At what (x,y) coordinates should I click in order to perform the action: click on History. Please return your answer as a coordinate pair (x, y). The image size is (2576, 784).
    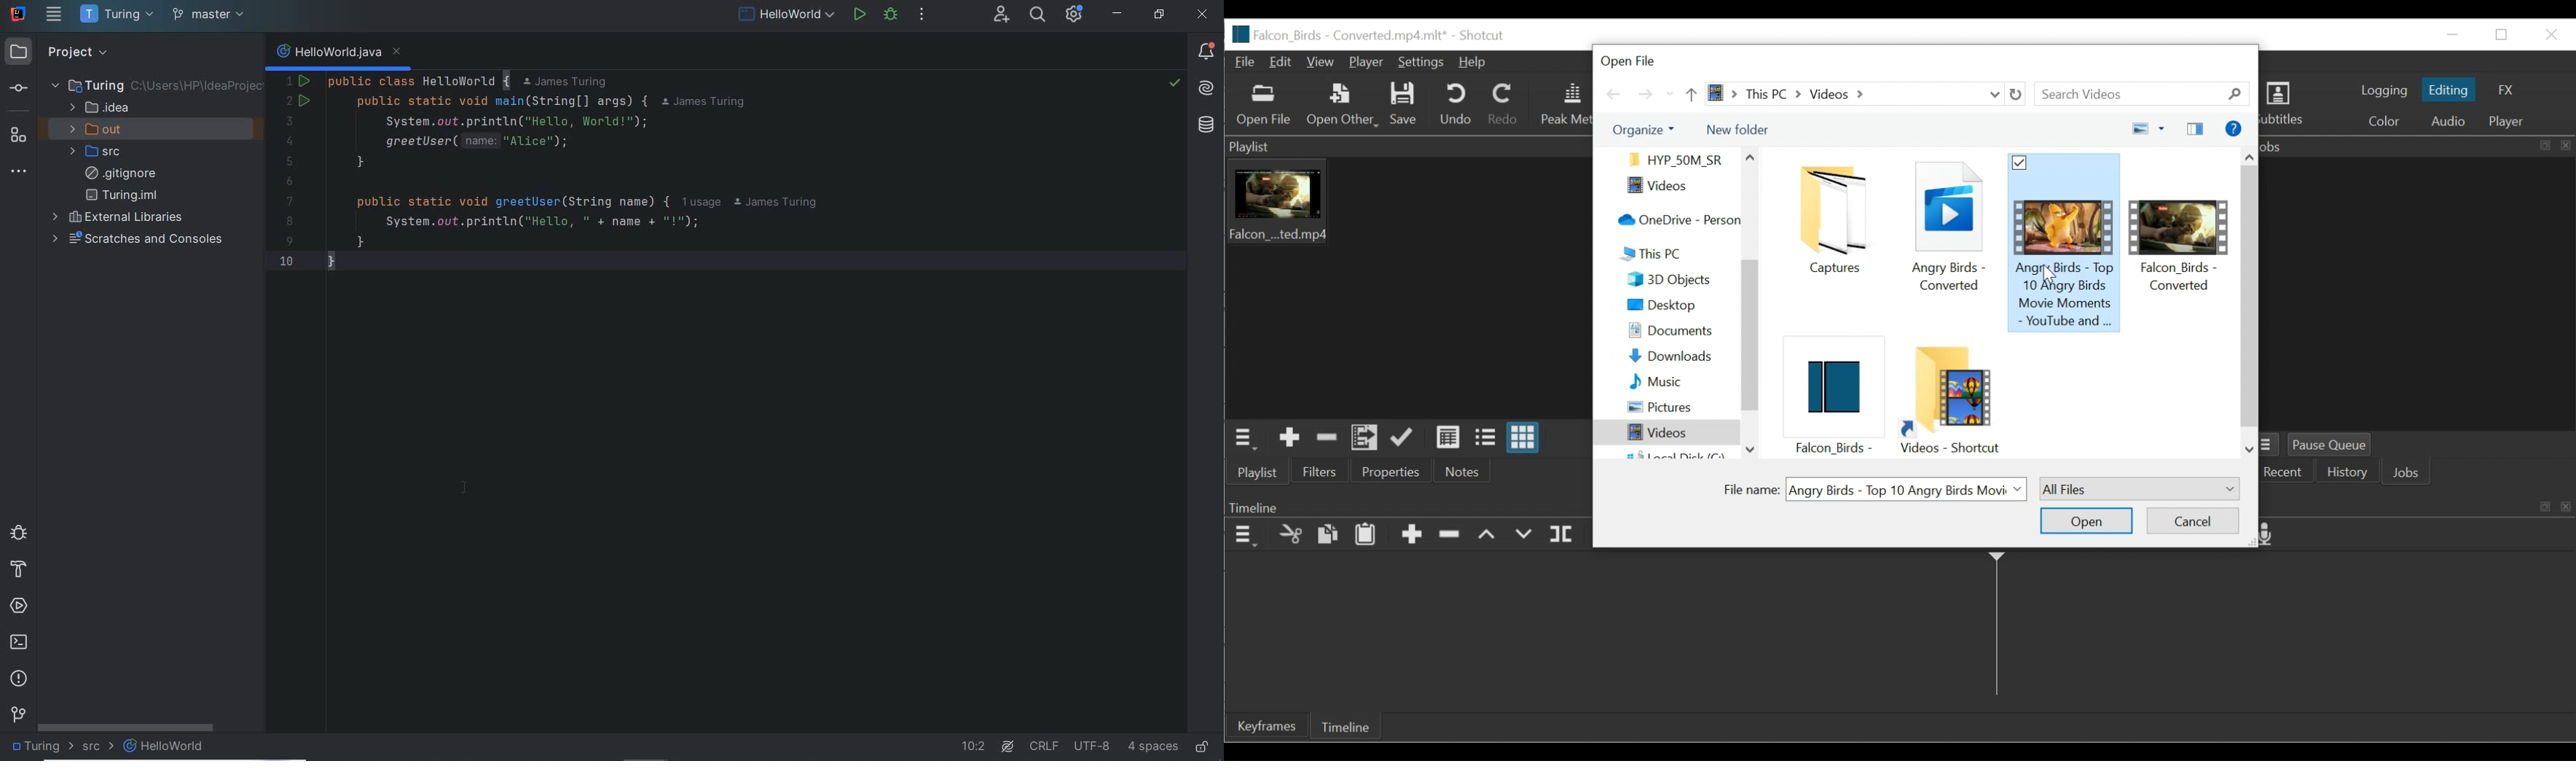
    Looking at the image, I should click on (2349, 474).